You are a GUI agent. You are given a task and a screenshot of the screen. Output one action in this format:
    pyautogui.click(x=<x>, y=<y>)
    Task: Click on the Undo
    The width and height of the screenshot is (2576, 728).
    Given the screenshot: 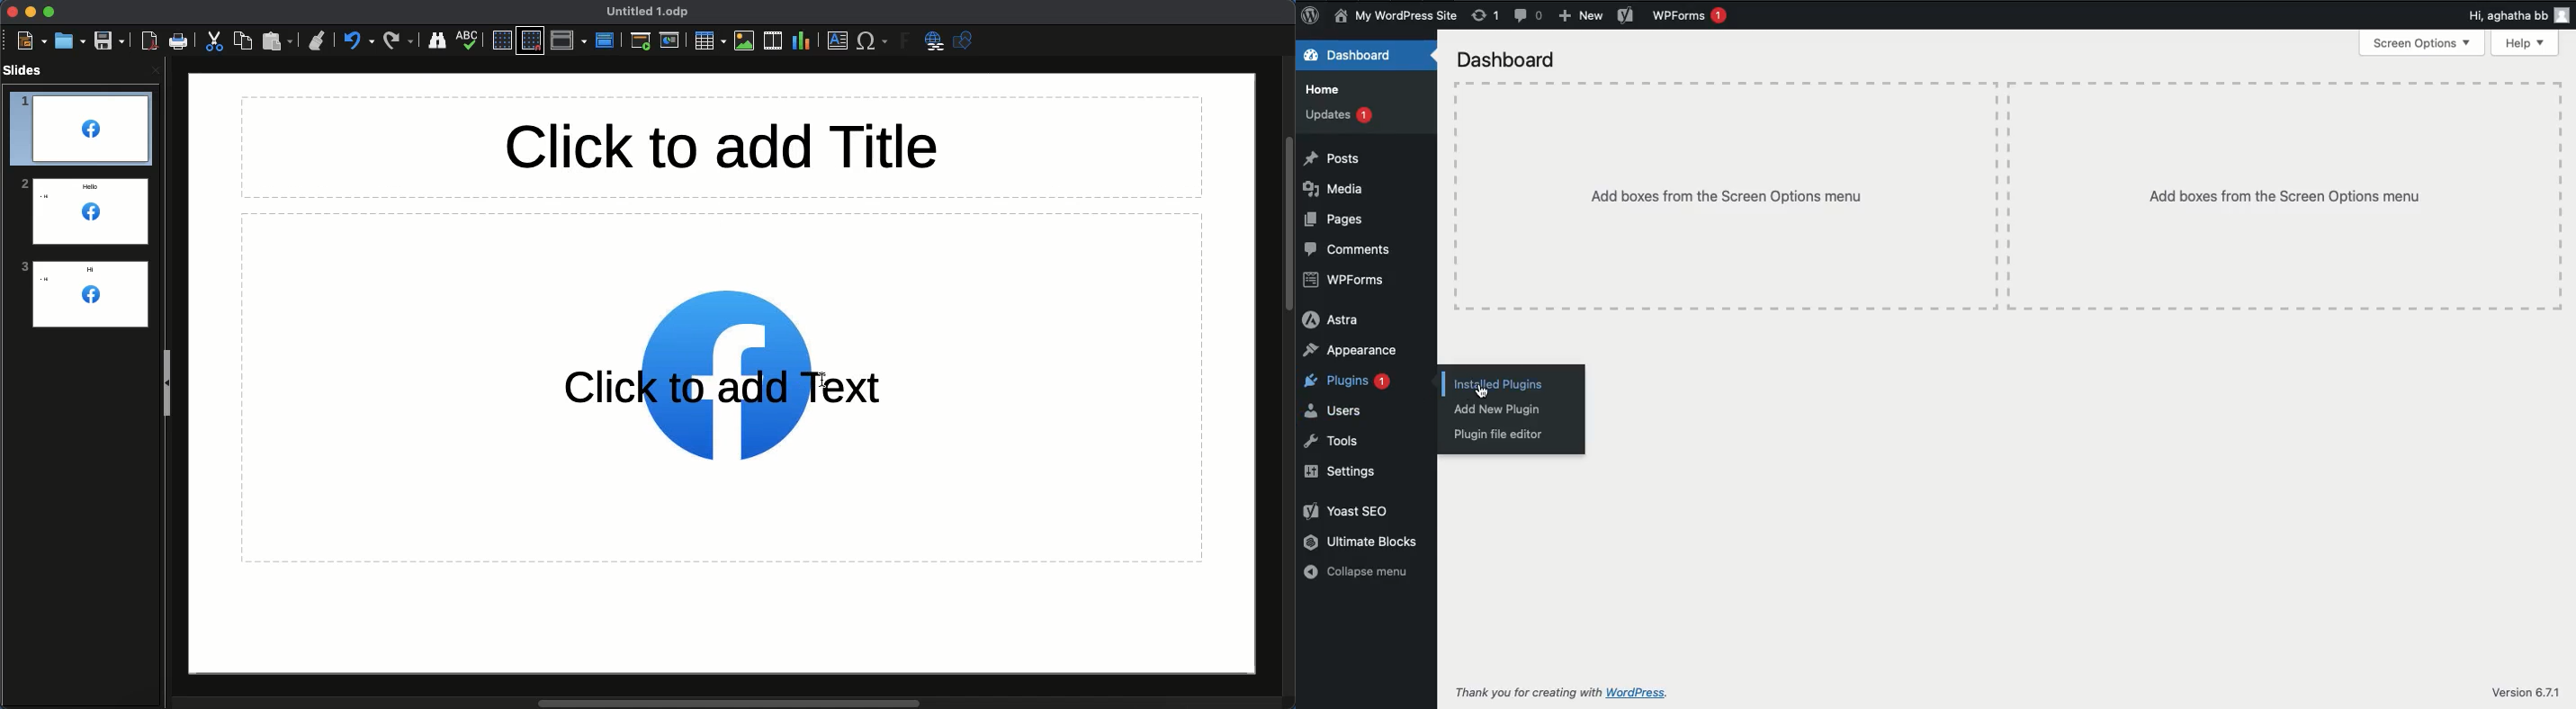 What is the action you would take?
    pyautogui.click(x=359, y=40)
    